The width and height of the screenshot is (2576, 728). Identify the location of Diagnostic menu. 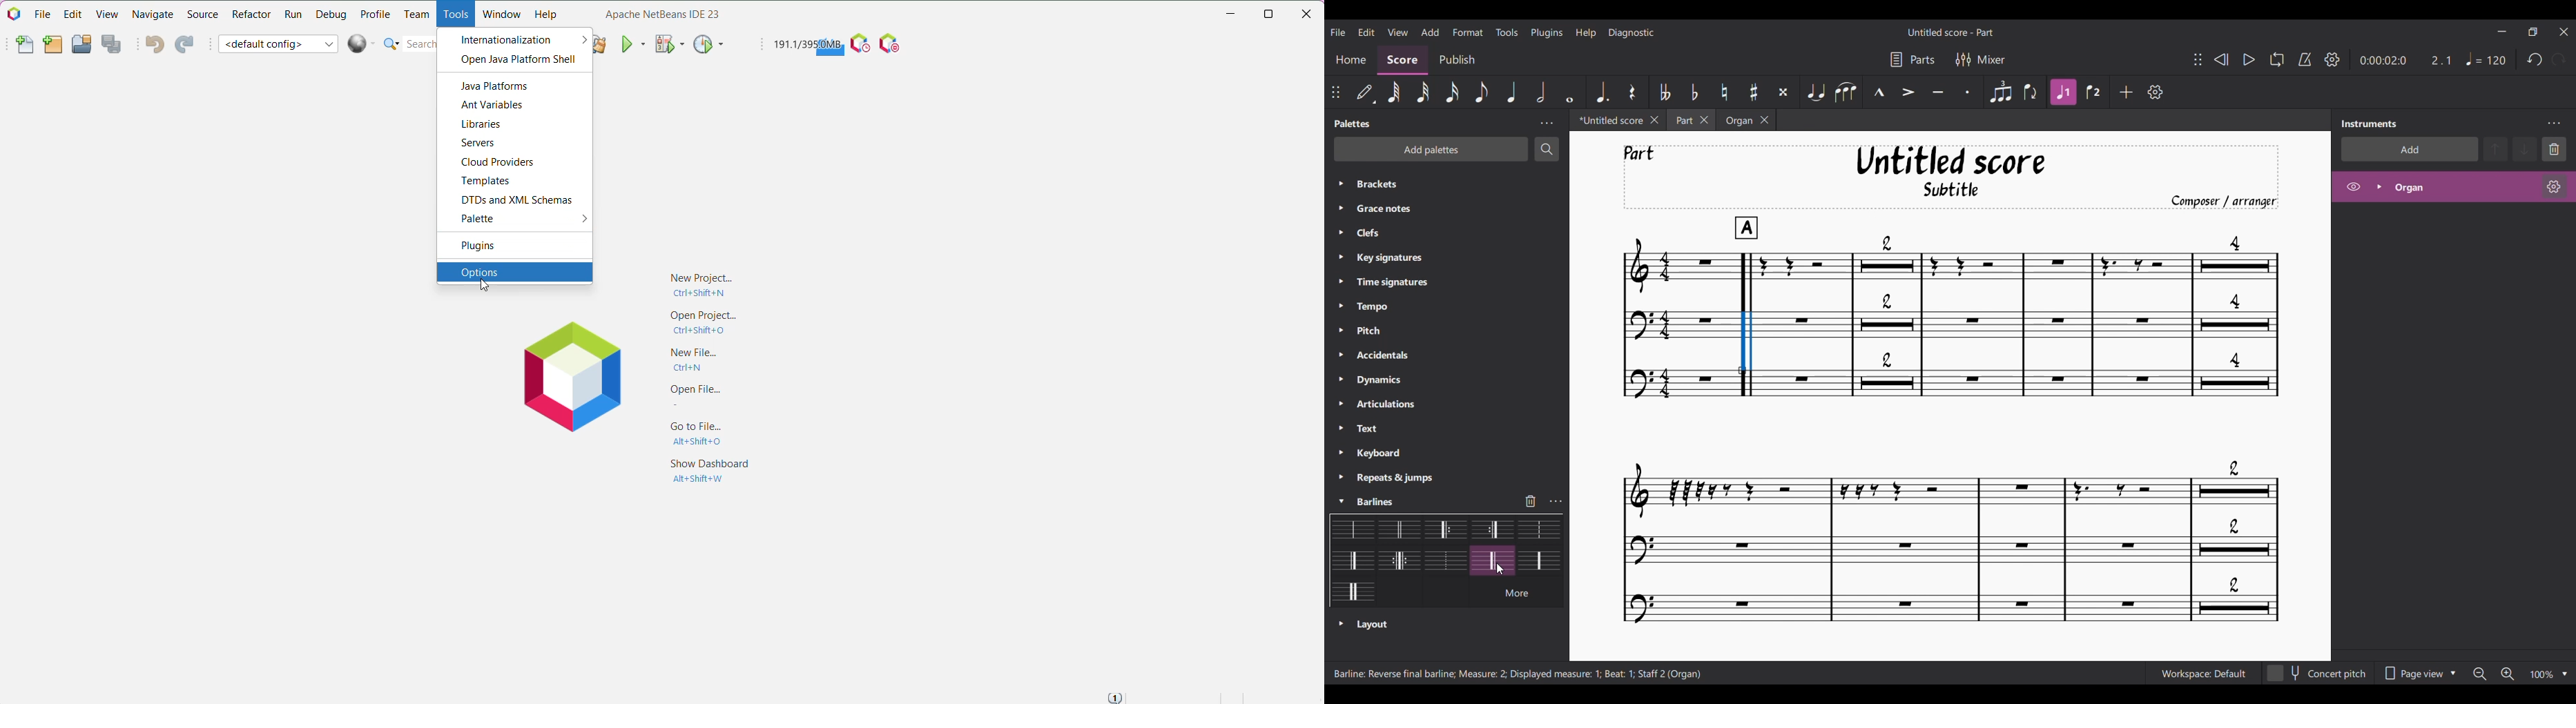
(1631, 33).